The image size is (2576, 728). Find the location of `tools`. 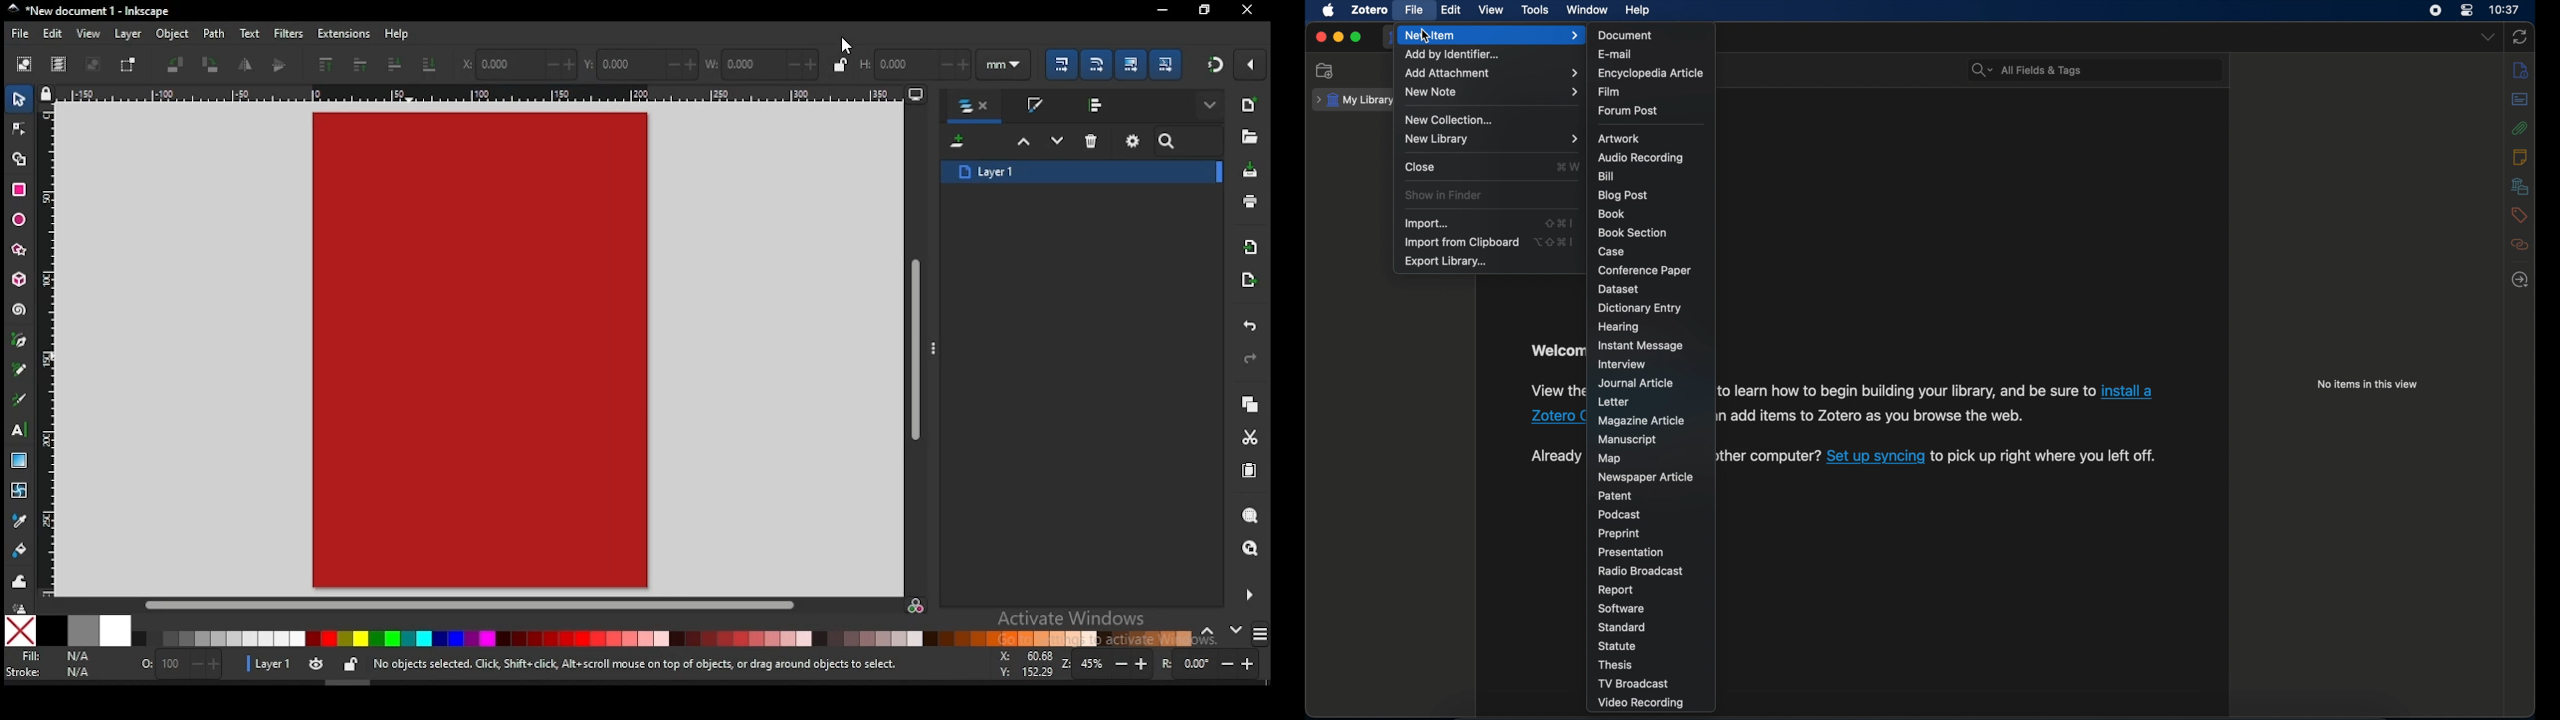

tools is located at coordinates (1535, 10).